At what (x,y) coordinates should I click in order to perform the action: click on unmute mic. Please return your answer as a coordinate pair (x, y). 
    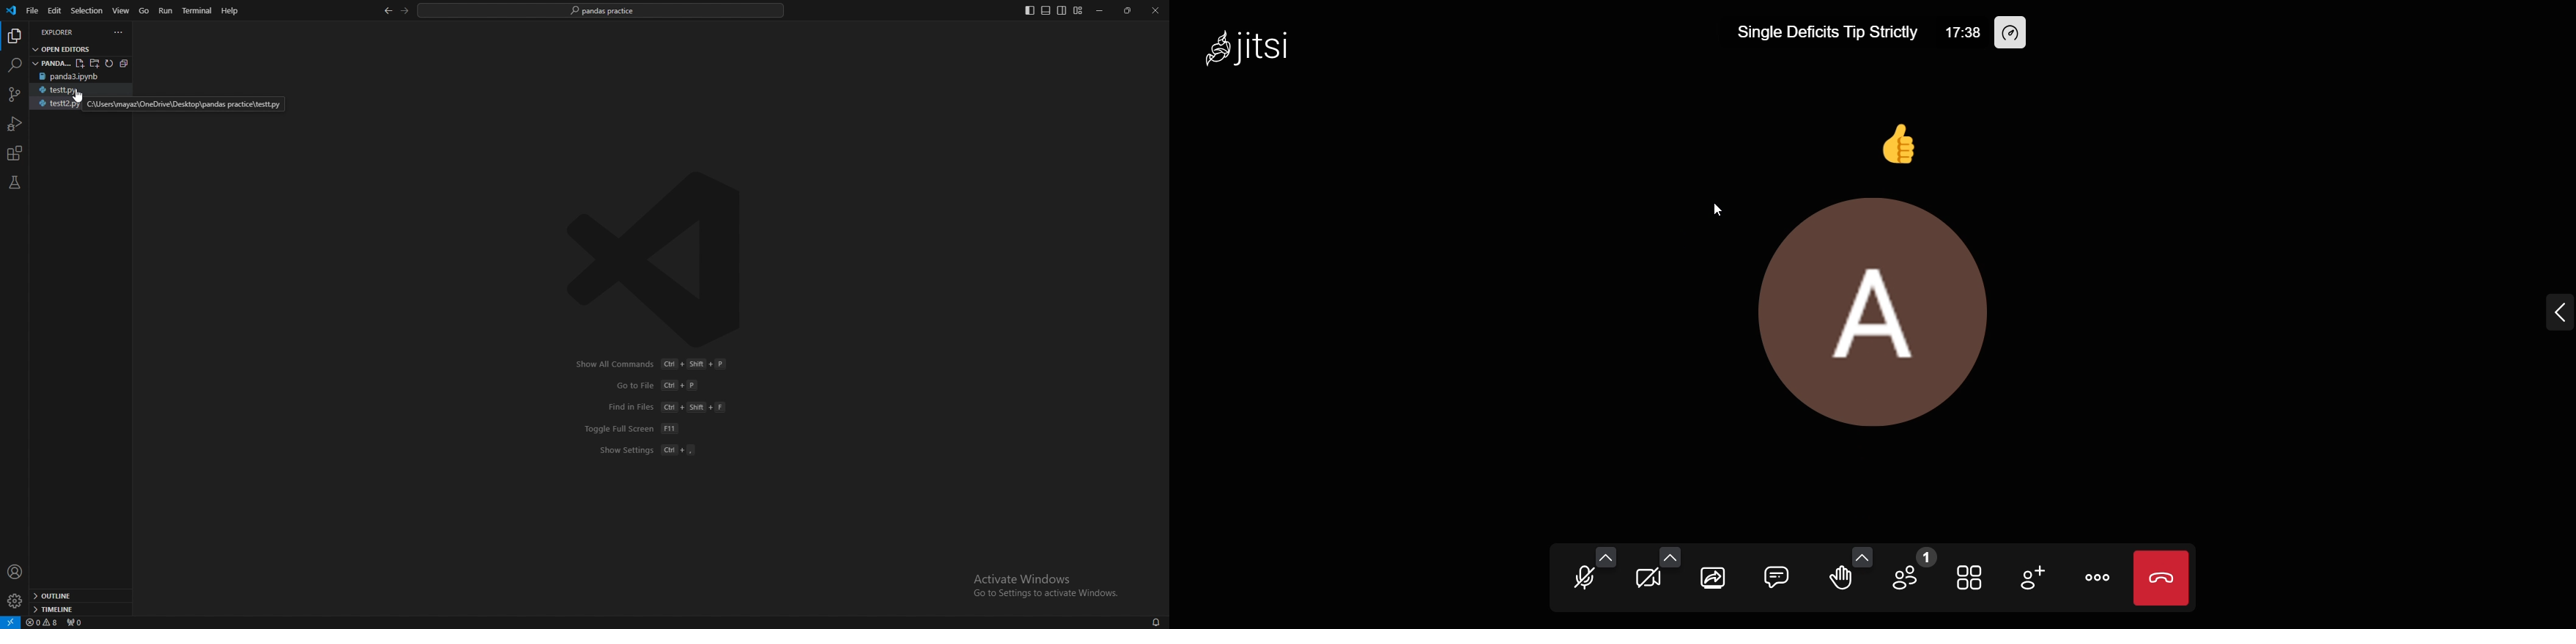
    Looking at the image, I should click on (1581, 578).